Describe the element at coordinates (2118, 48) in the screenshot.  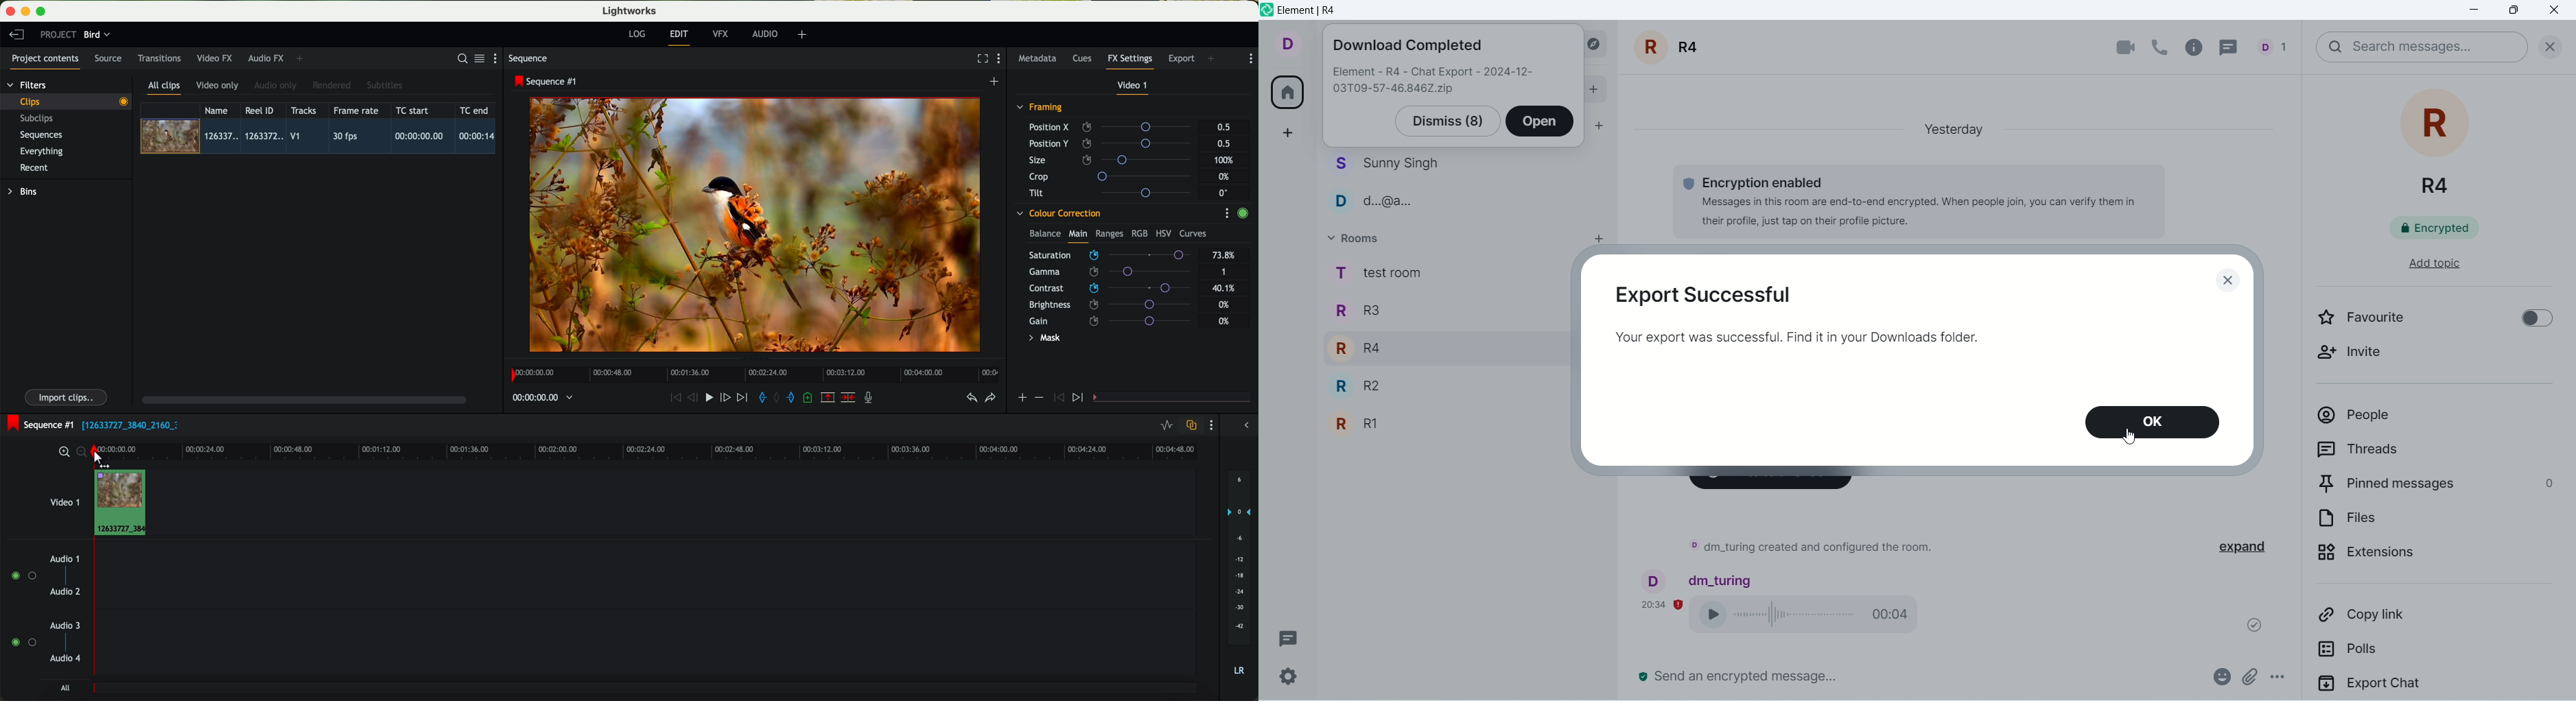
I see `video call` at that location.